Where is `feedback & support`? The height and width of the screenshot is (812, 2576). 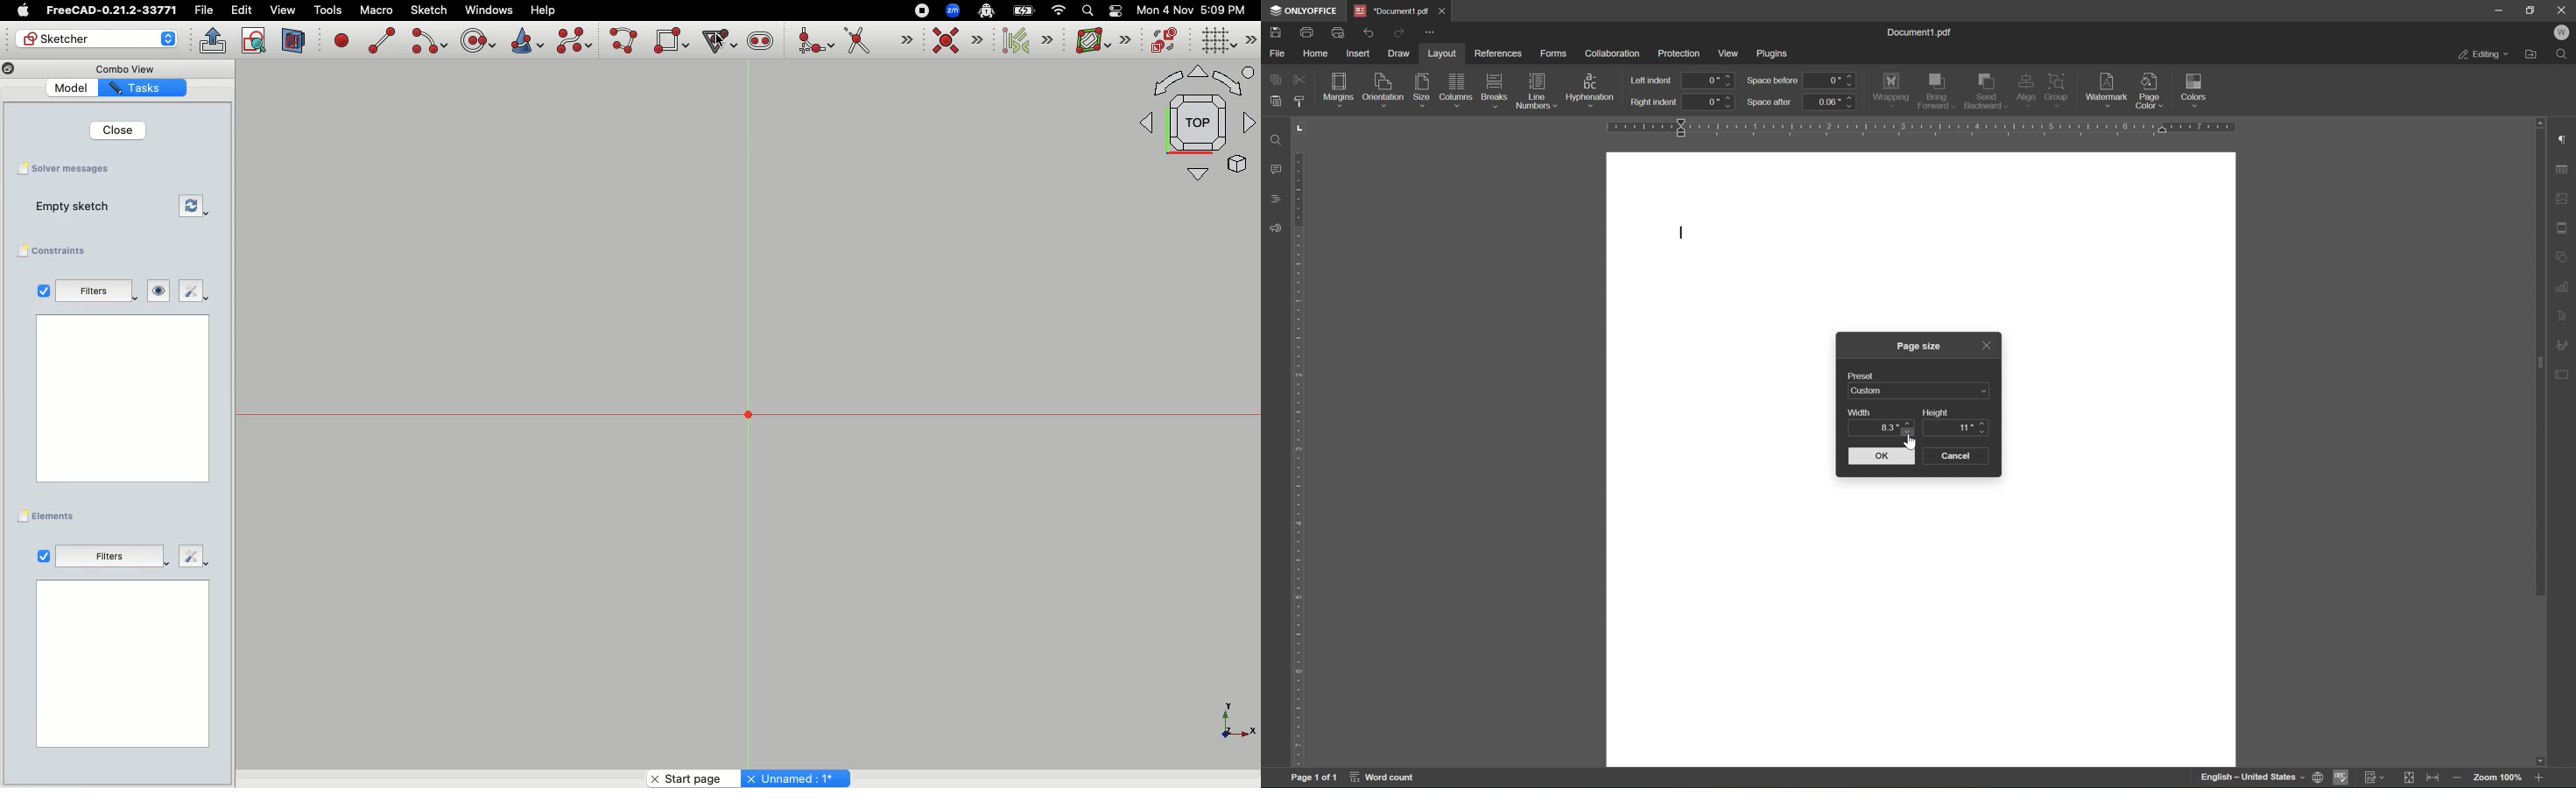 feedback & support is located at coordinates (1272, 228).